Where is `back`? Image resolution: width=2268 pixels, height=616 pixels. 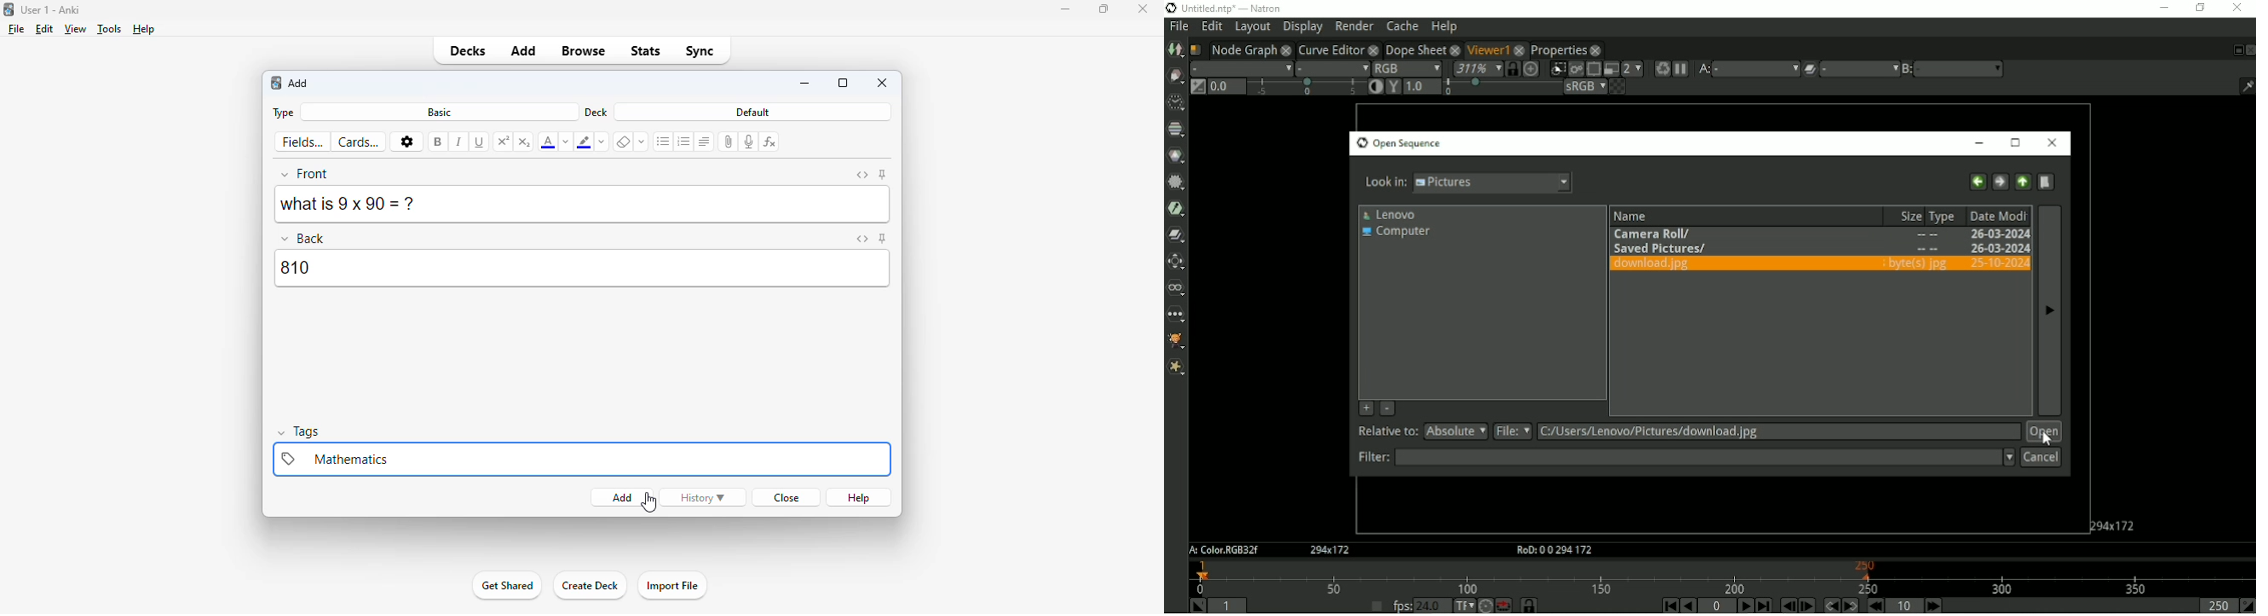
back is located at coordinates (305, 237).